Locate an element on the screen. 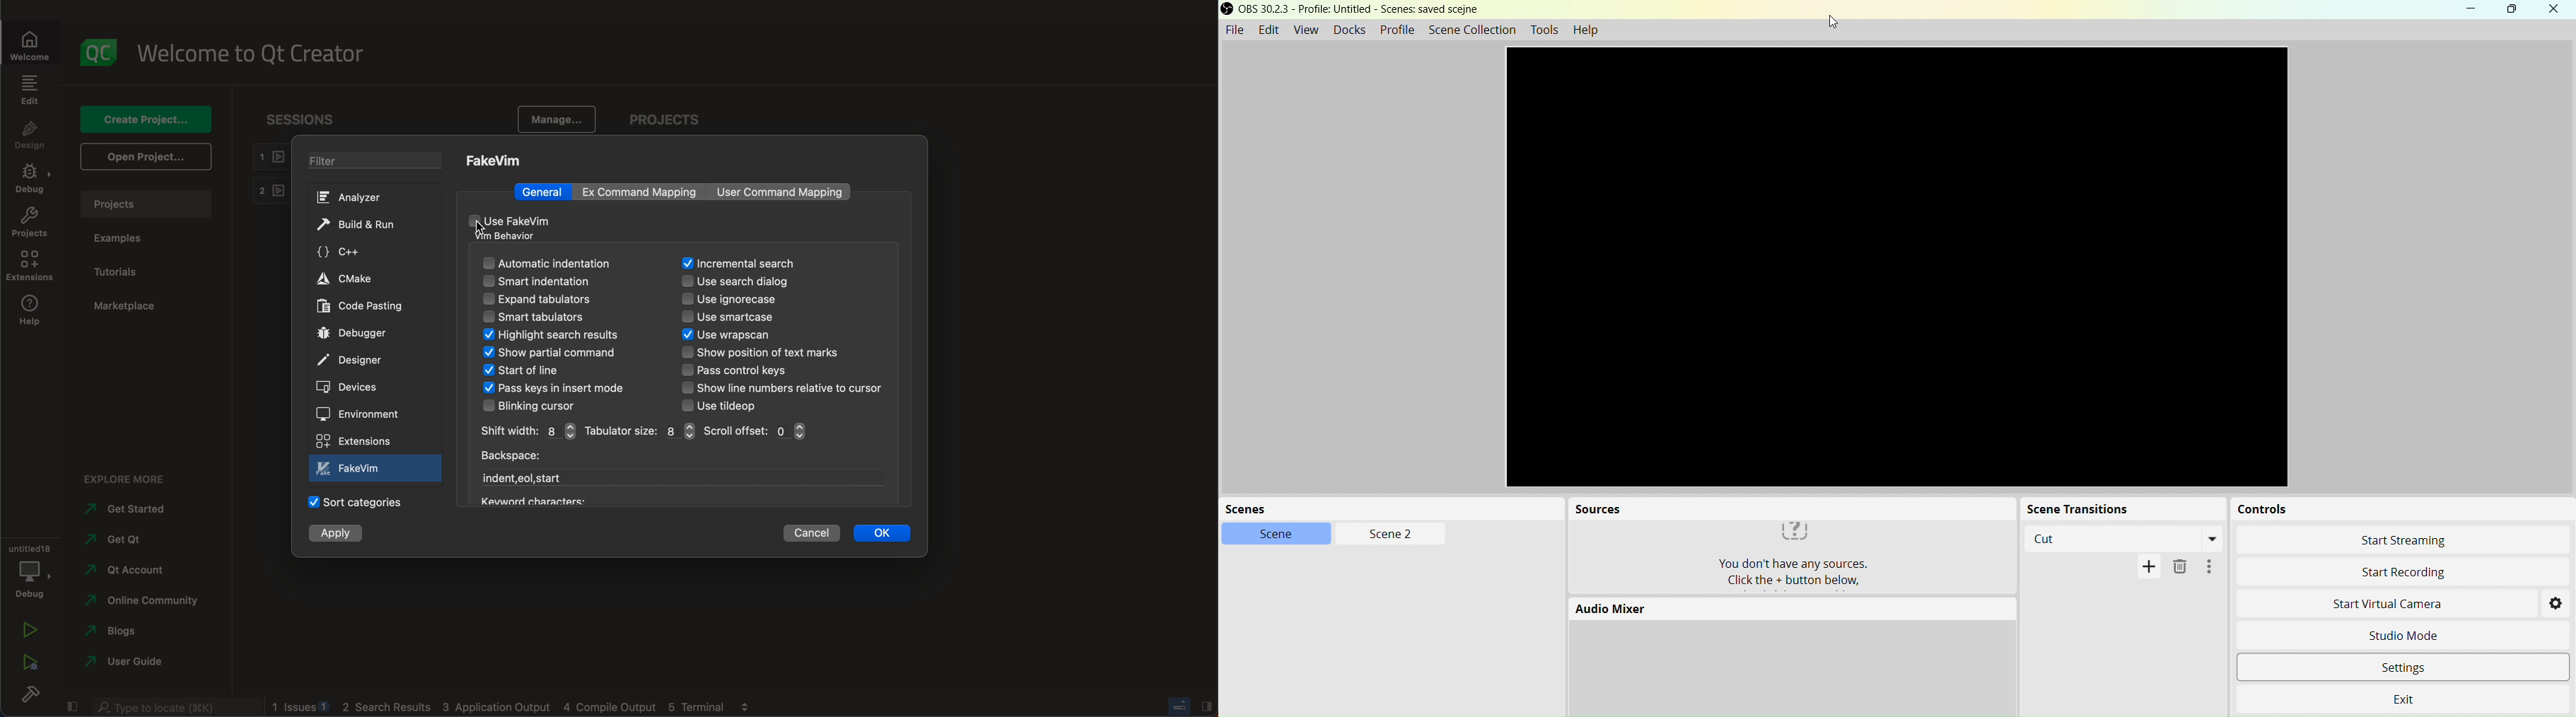  Start Recording is located at coordinates (2399, 571).